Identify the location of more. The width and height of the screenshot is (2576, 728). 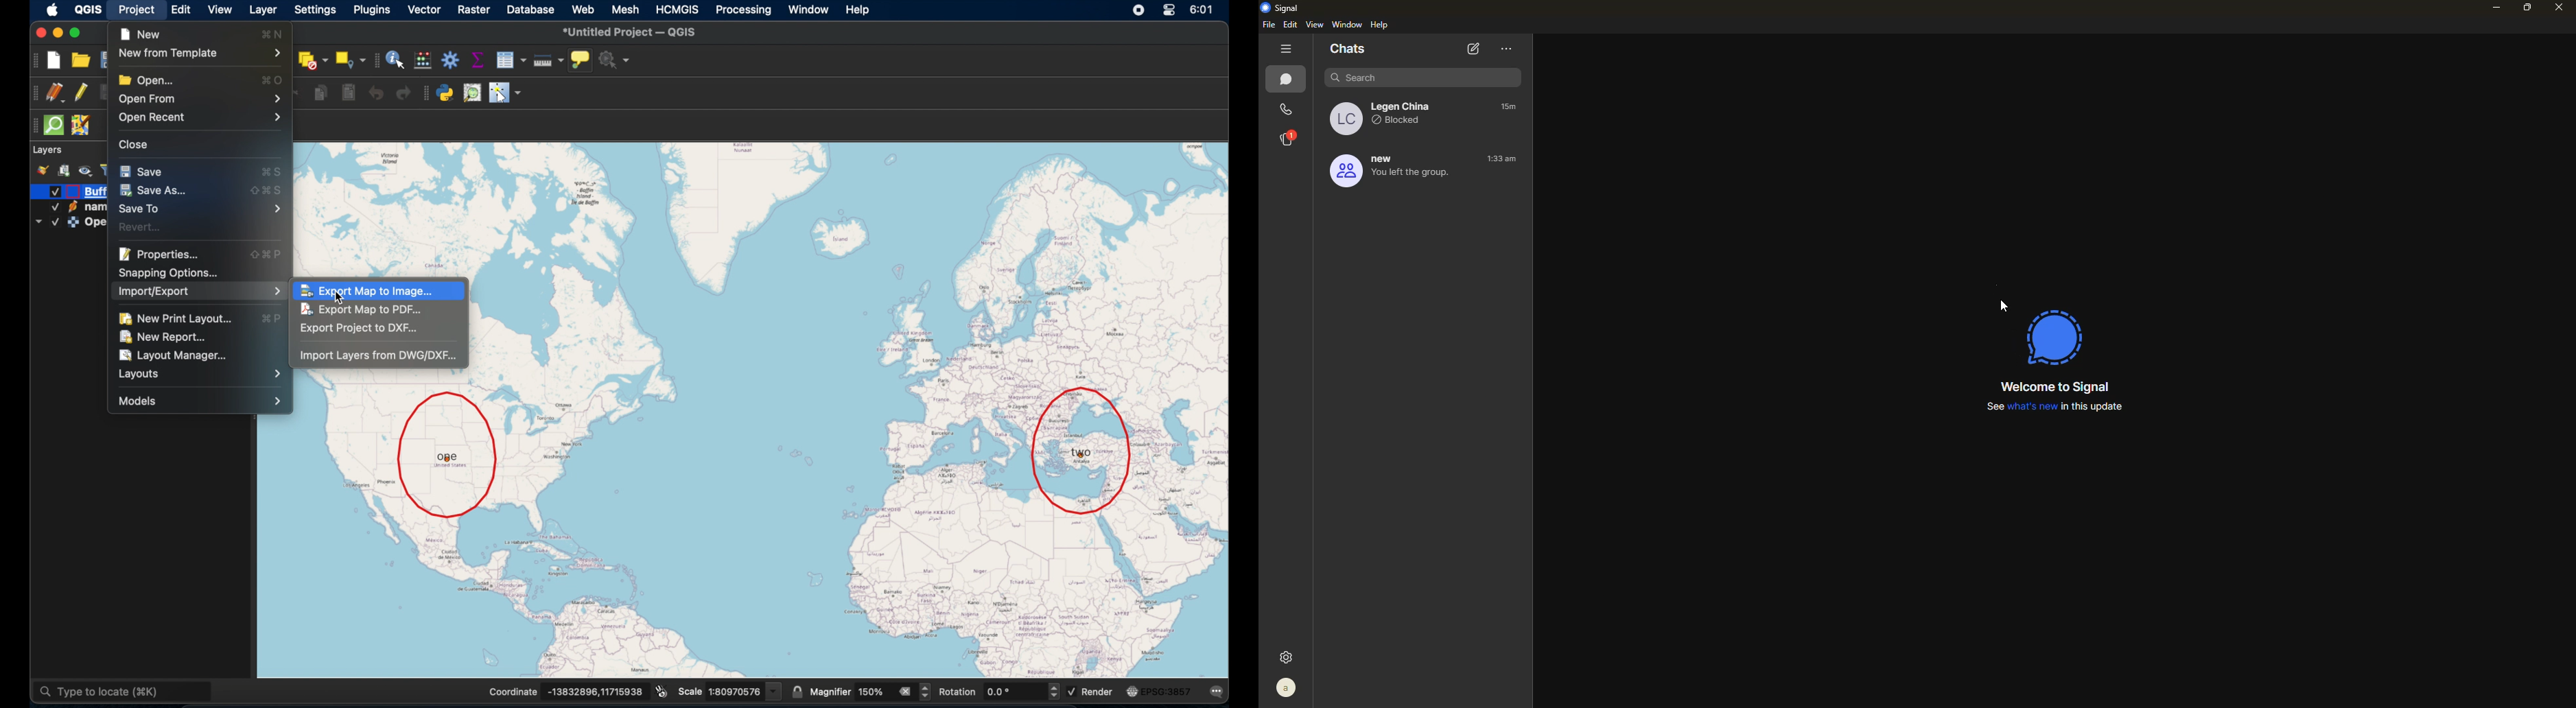
(1506, 49).